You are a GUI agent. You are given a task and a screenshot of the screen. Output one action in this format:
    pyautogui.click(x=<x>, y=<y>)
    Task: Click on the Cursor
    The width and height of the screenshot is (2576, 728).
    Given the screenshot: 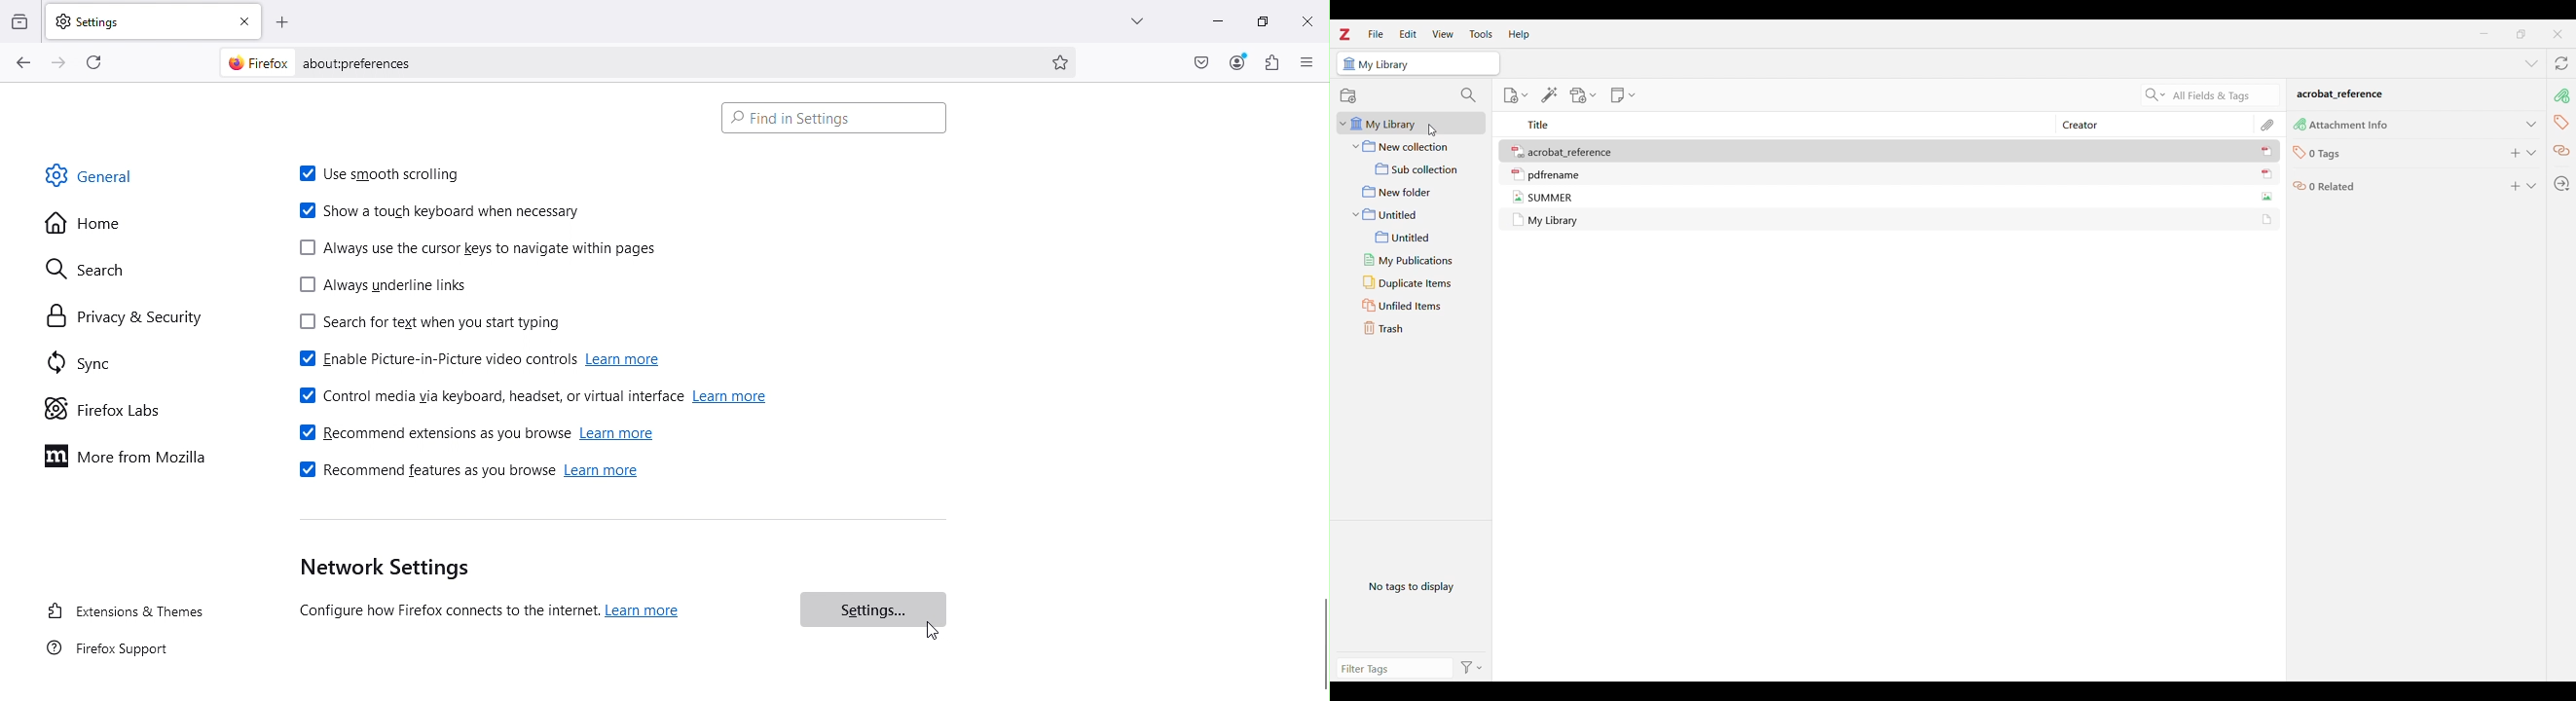 What is the action you would take?
    pyautogui.click(x=929, y=630)
    